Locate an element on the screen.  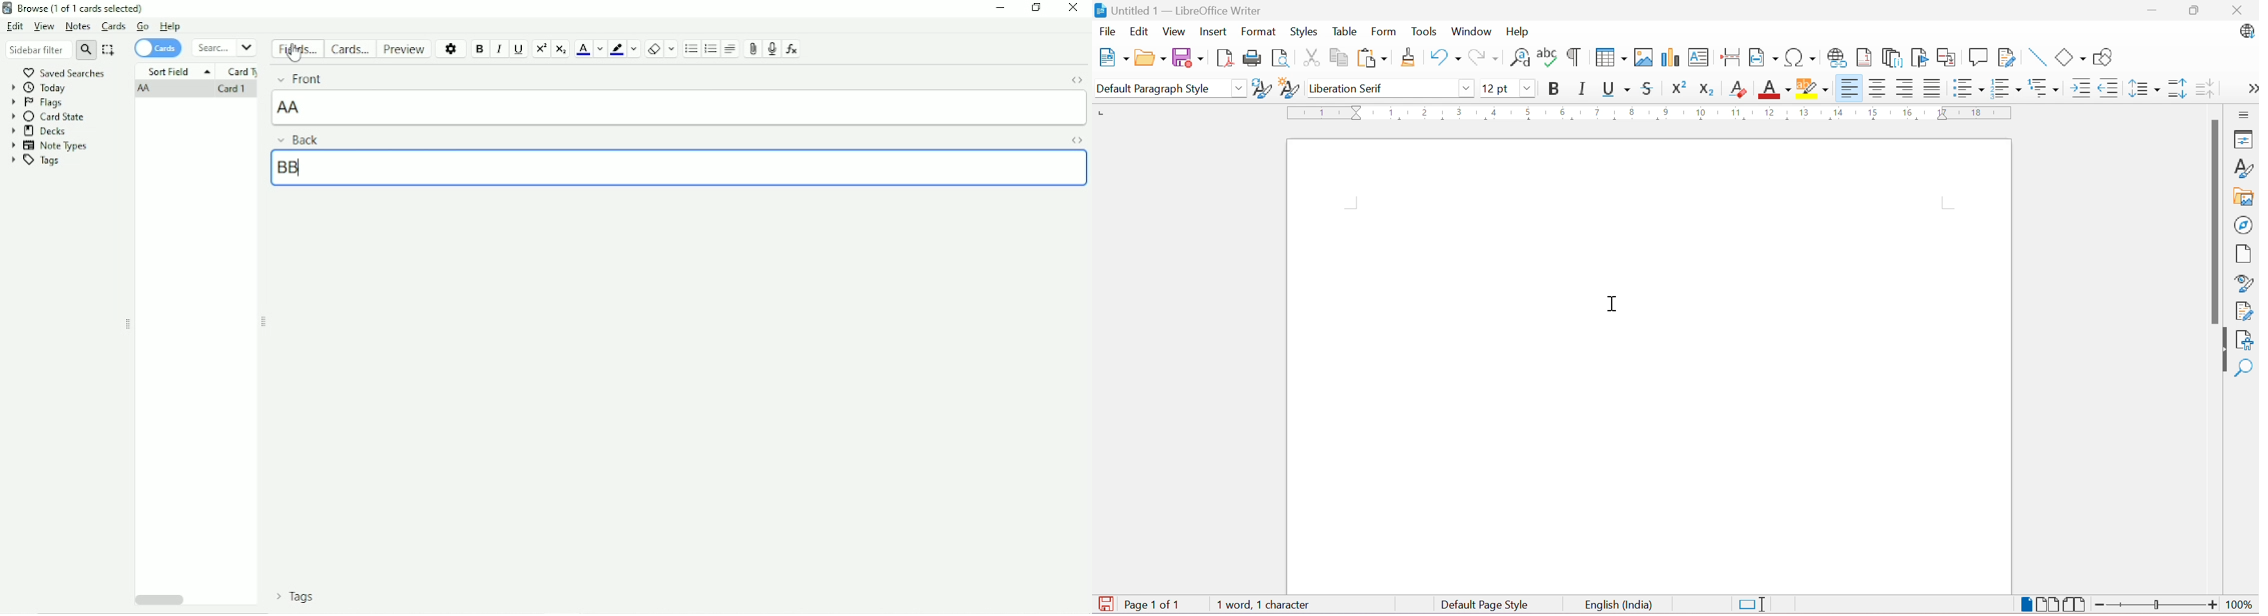
Sort Field is located at coordinates (178, 71).